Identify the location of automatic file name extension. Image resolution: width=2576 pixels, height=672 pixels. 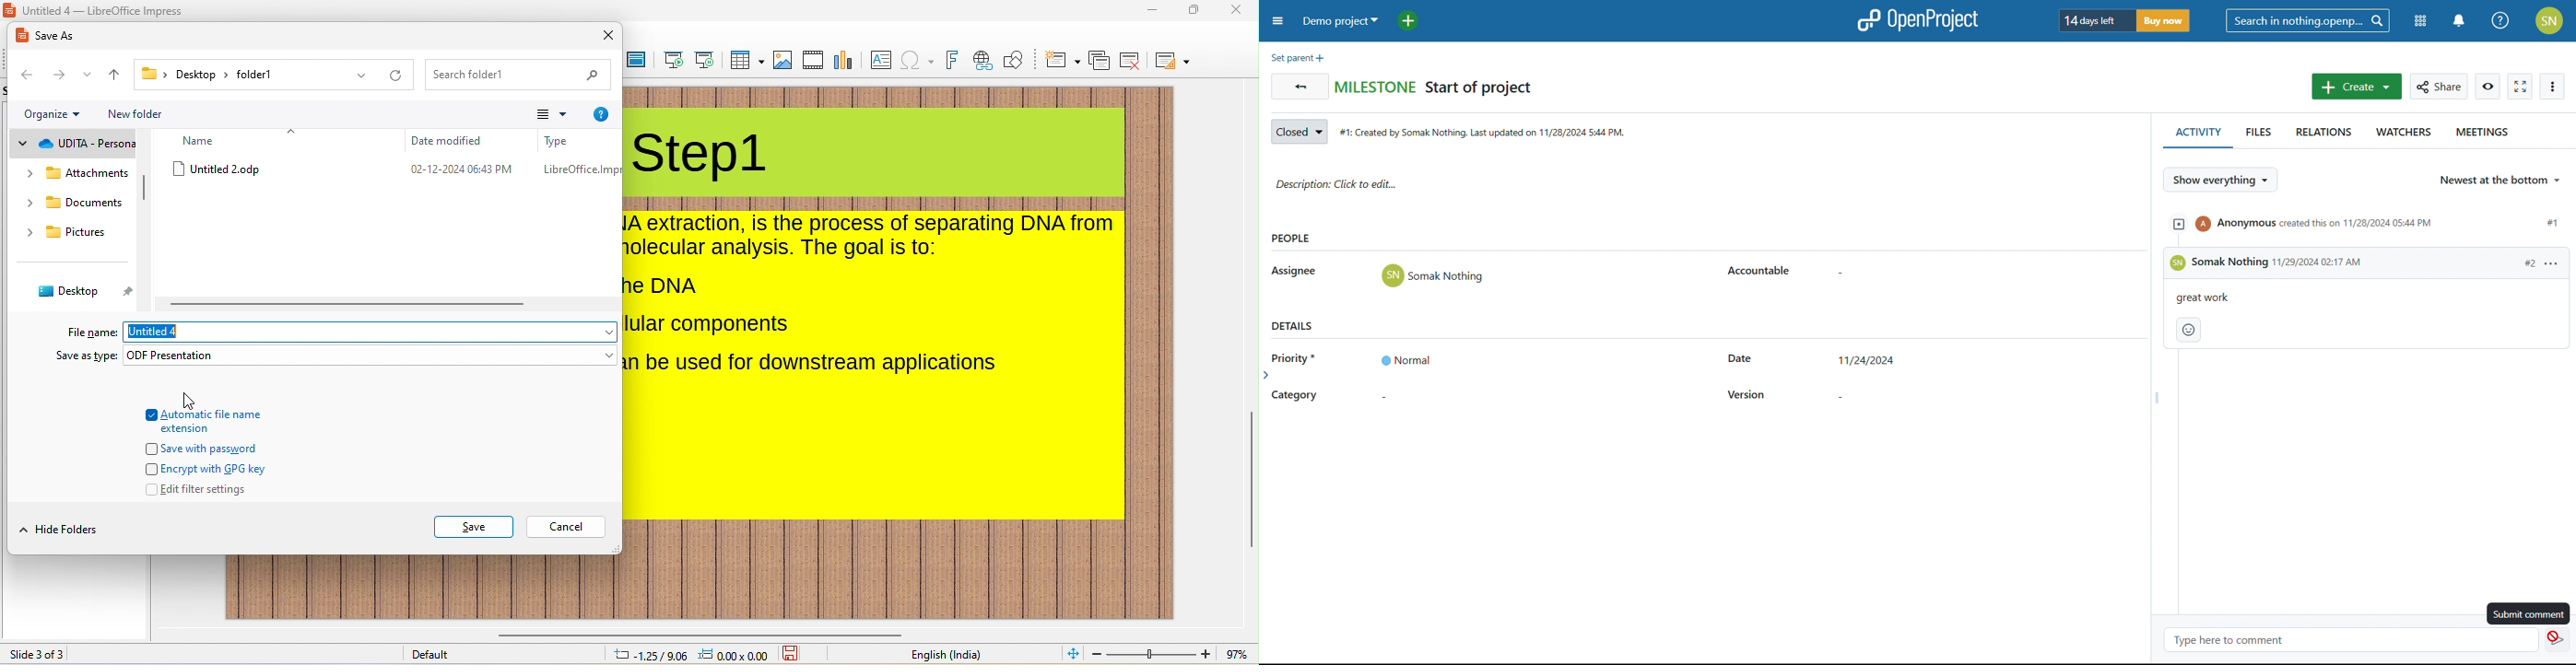
(218, 422).